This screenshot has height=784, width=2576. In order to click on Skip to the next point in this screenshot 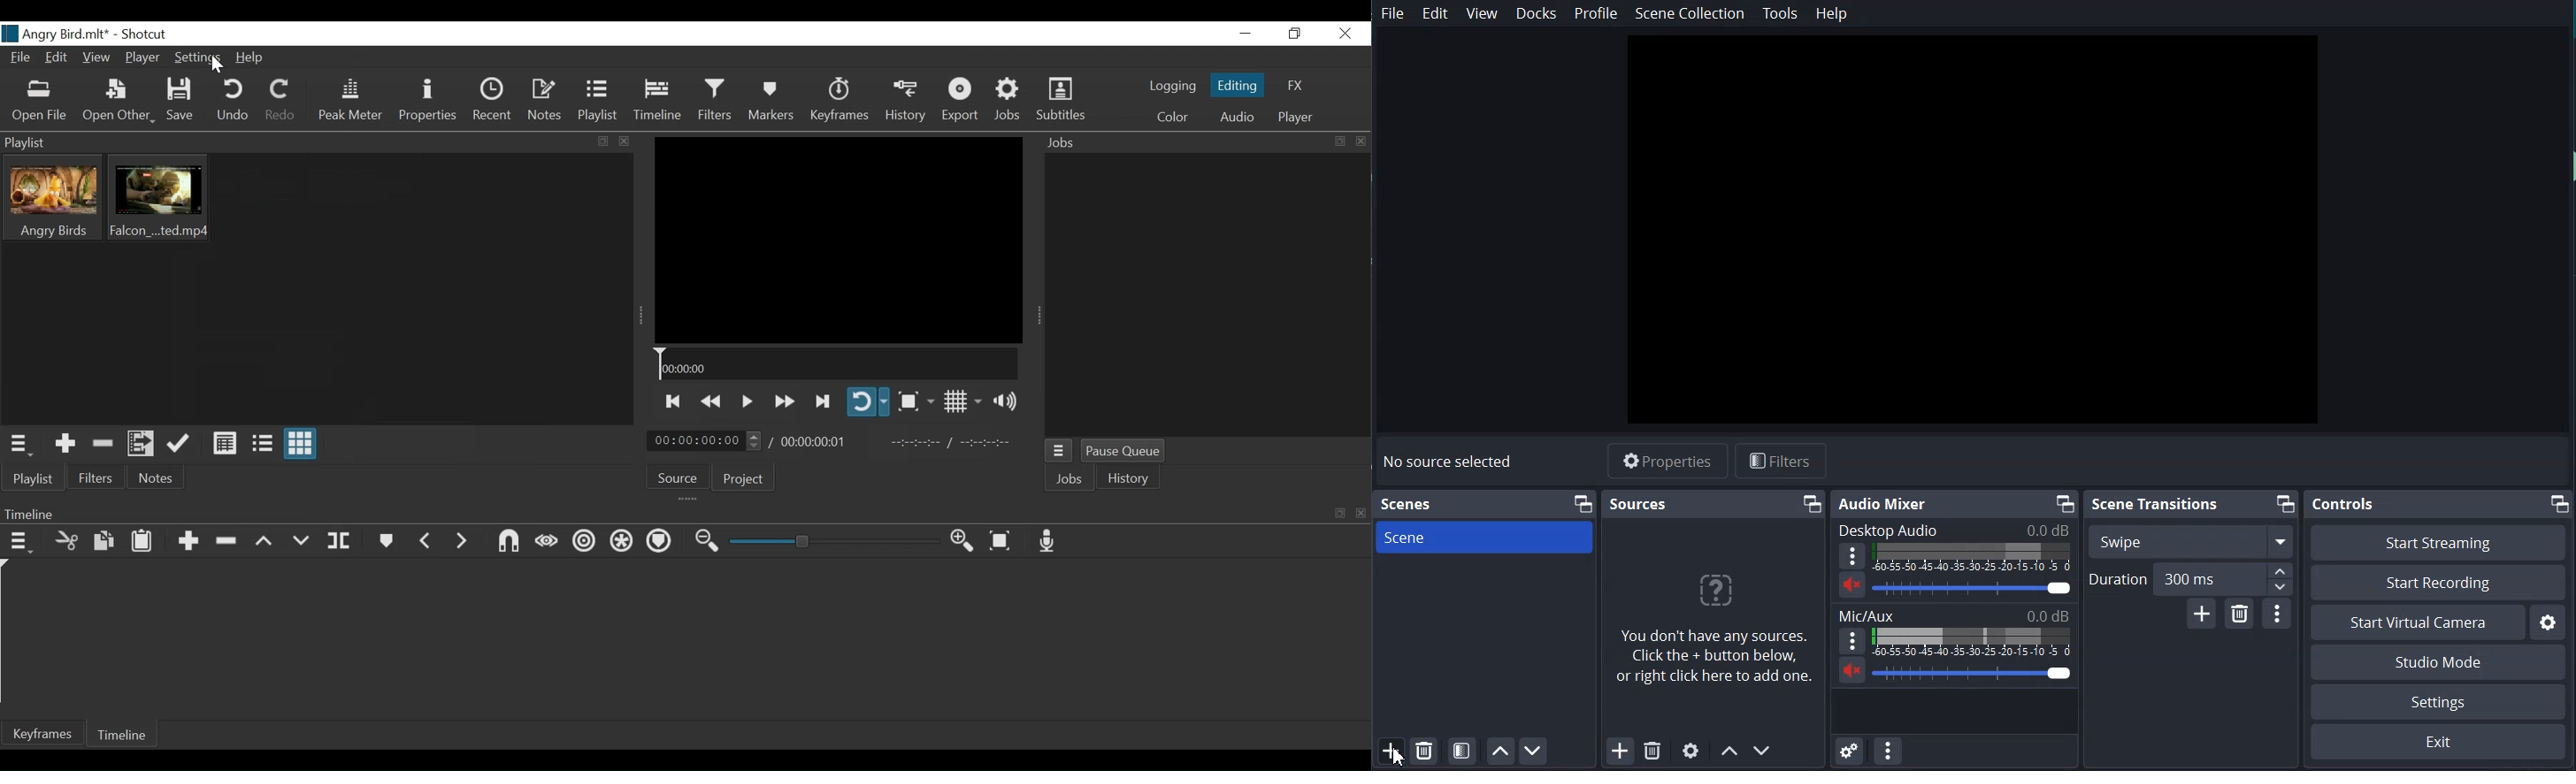, I will do `click(824, 402)`.